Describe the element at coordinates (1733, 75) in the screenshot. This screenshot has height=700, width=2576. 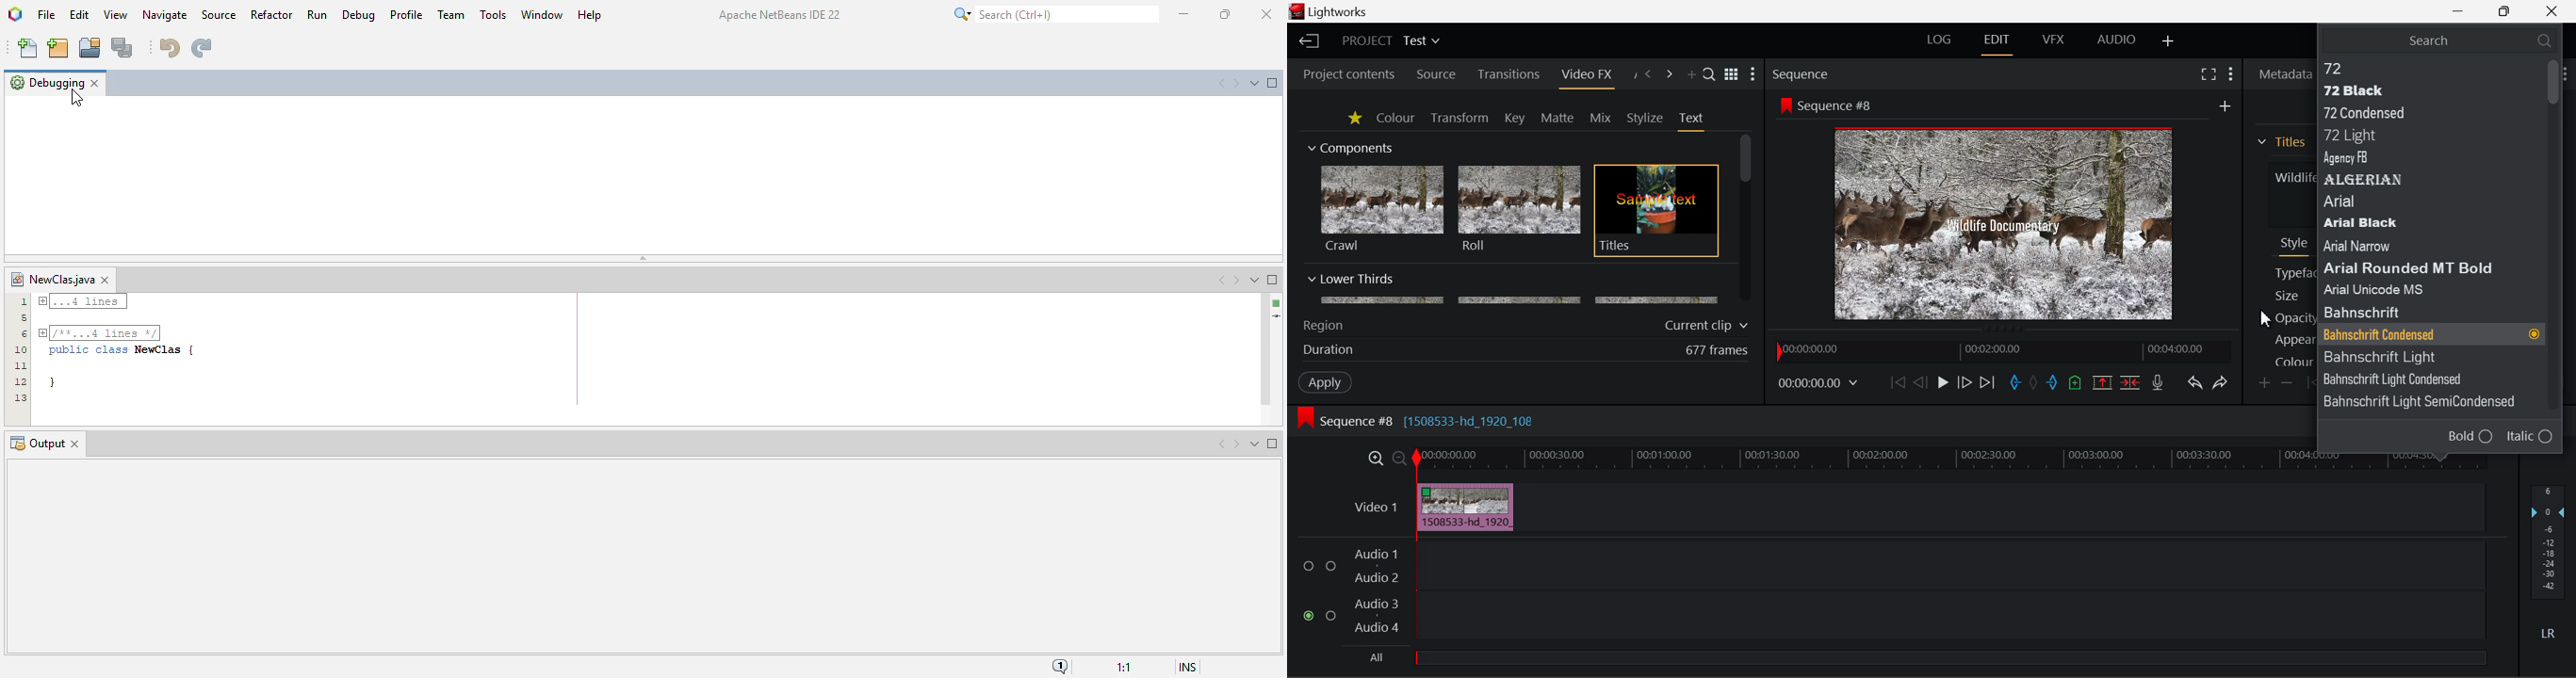
I see `Toggle list and title view` at that location.